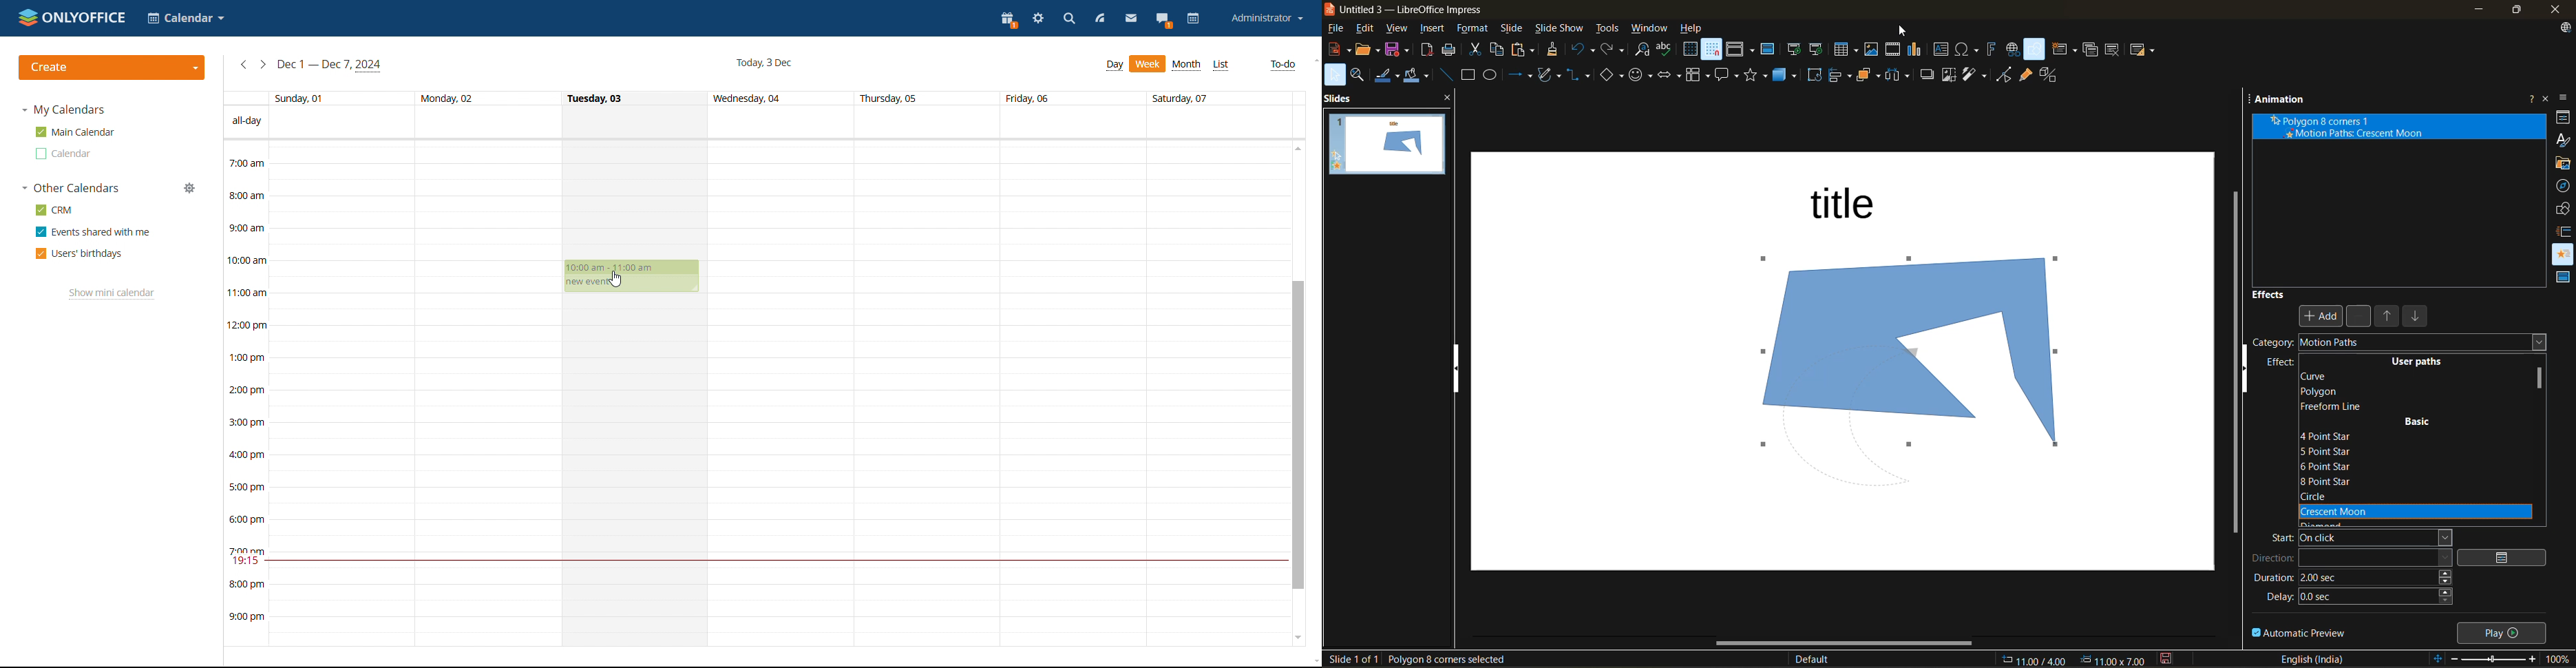 Image resolution: width=2576 pixels, height=672 pixels. Describe the element at coordinates (1690, 50) in the screenshot. I see `display grid` at that location.